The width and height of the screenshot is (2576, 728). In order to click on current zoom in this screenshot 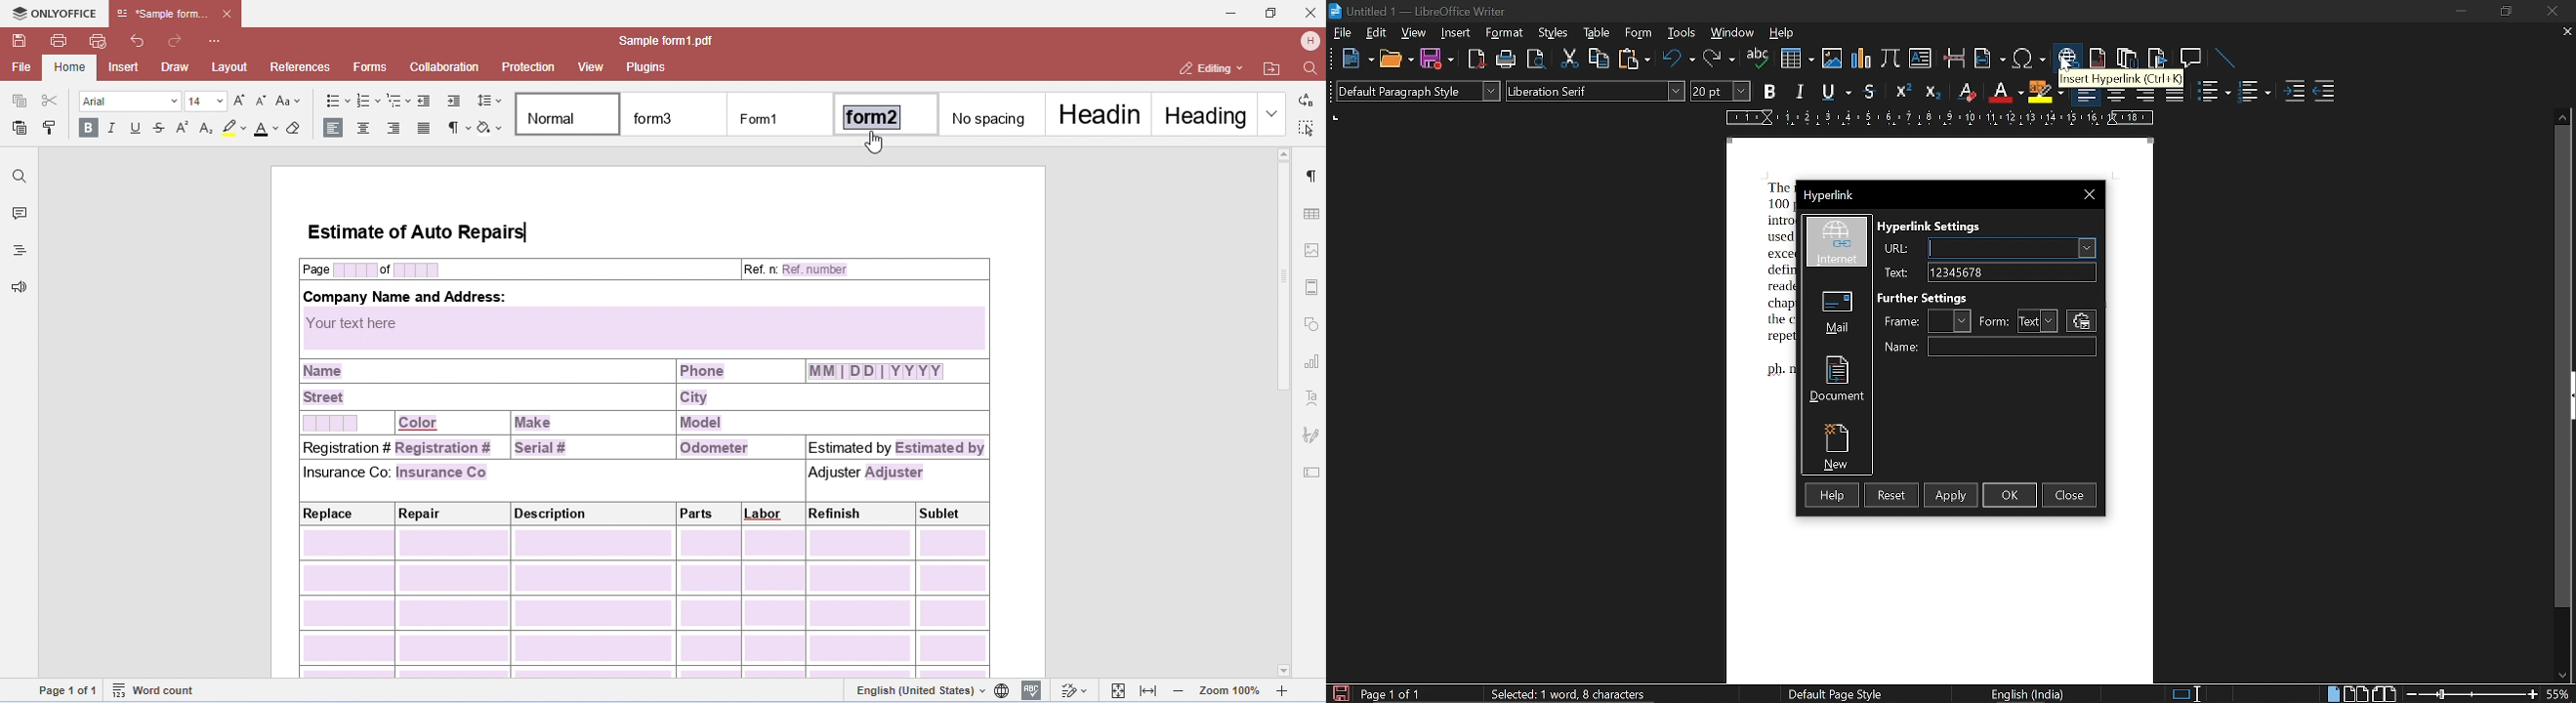, I will do `click(2560, 695)`.